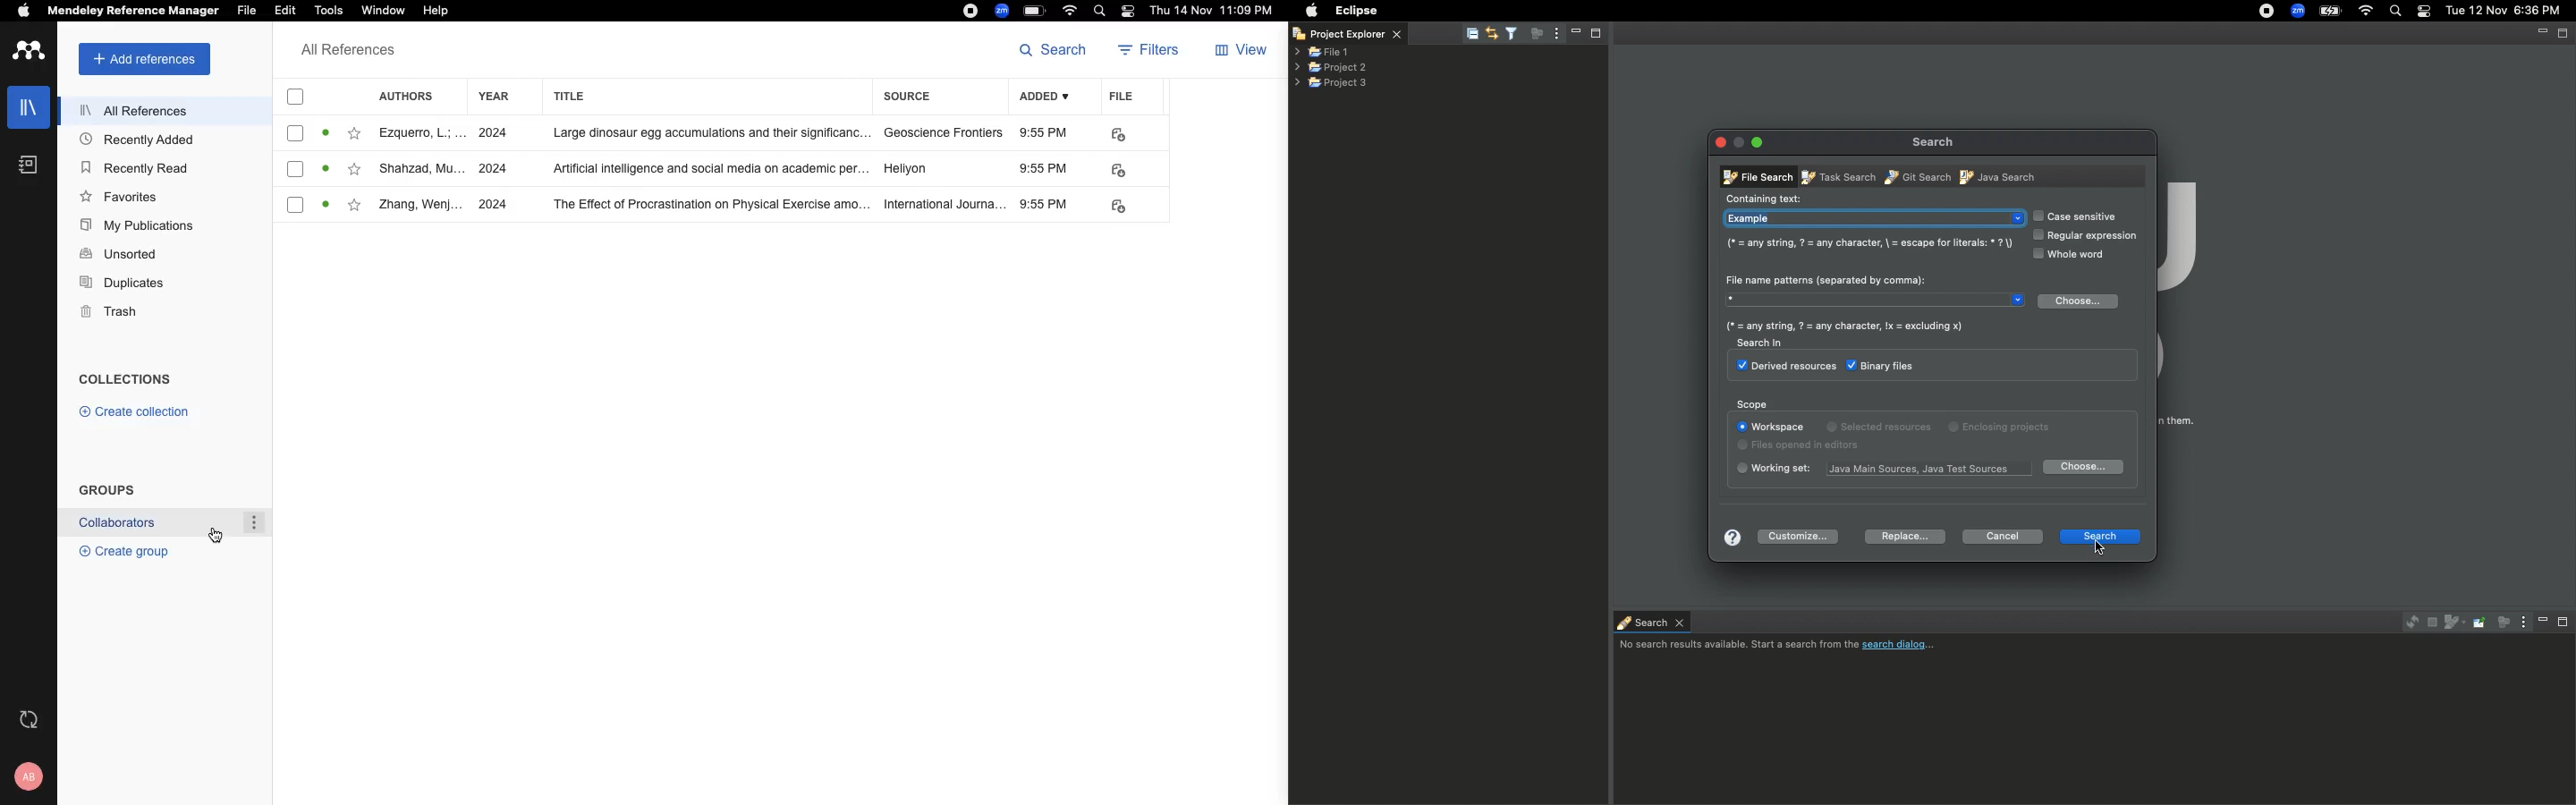  What do you see at coordinates (1883, 365) in the screenshot?
I see `Binary files` at bounding box center [1883, 365].